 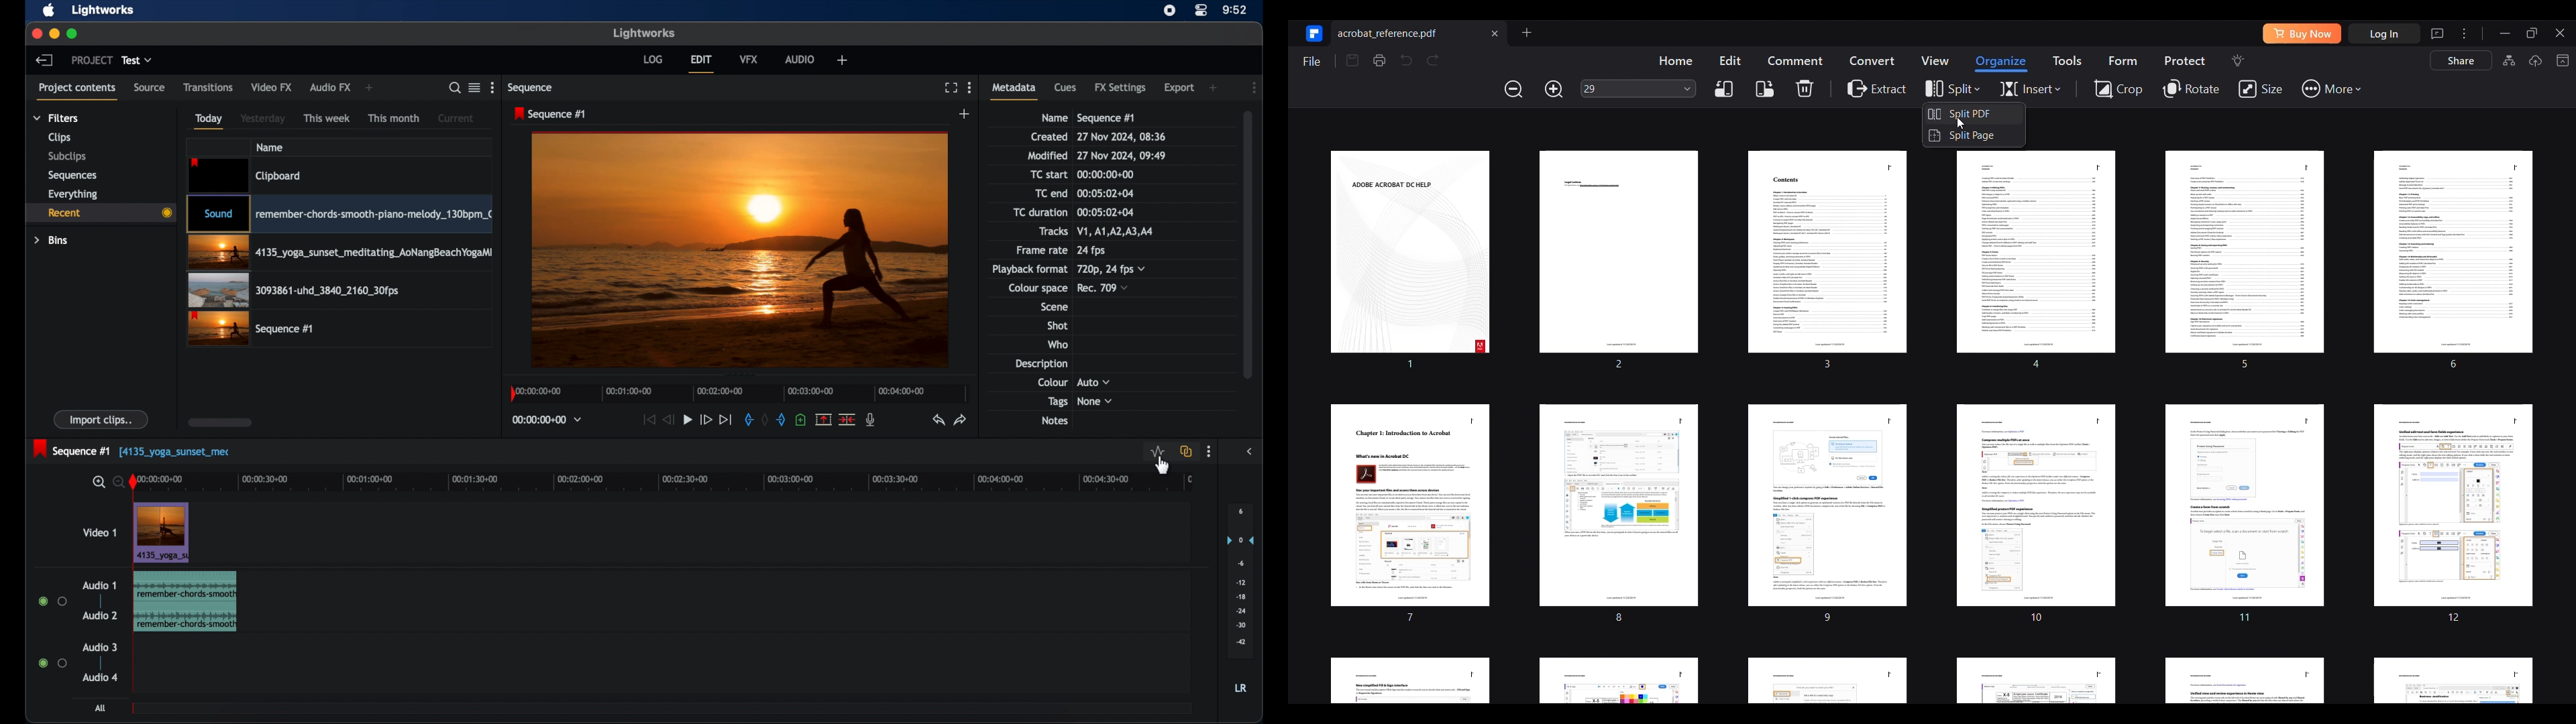 What do you see at coordinates (91, 60) in the screenshot?
I see `project` at bounding box center [91, 60].